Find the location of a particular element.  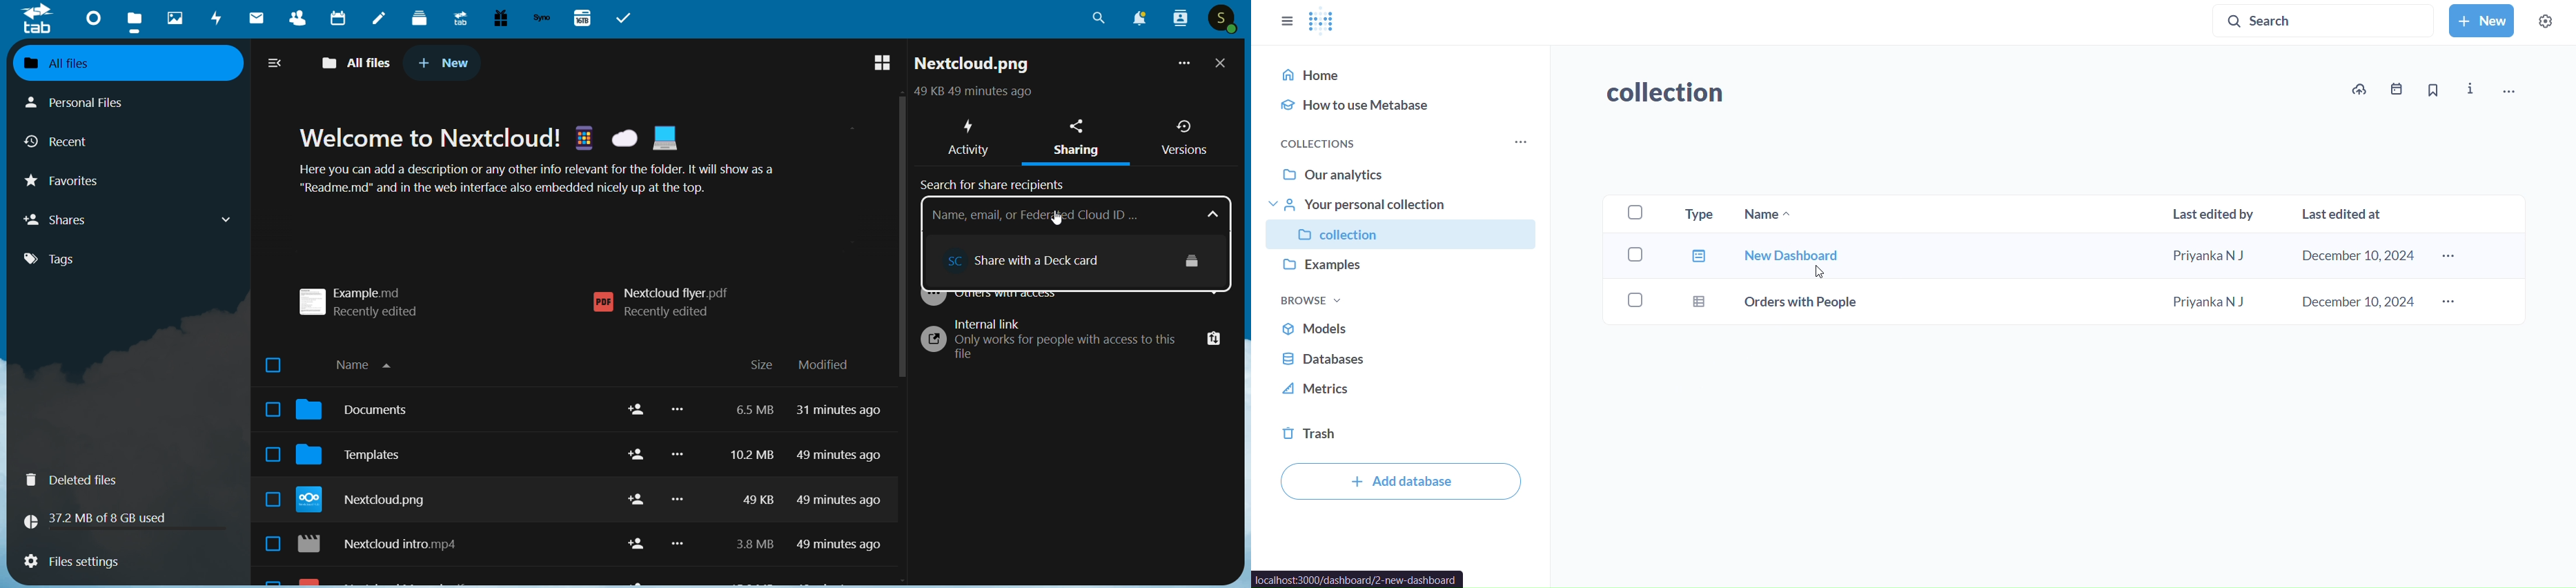

search is located at coordinates (1099, 22).